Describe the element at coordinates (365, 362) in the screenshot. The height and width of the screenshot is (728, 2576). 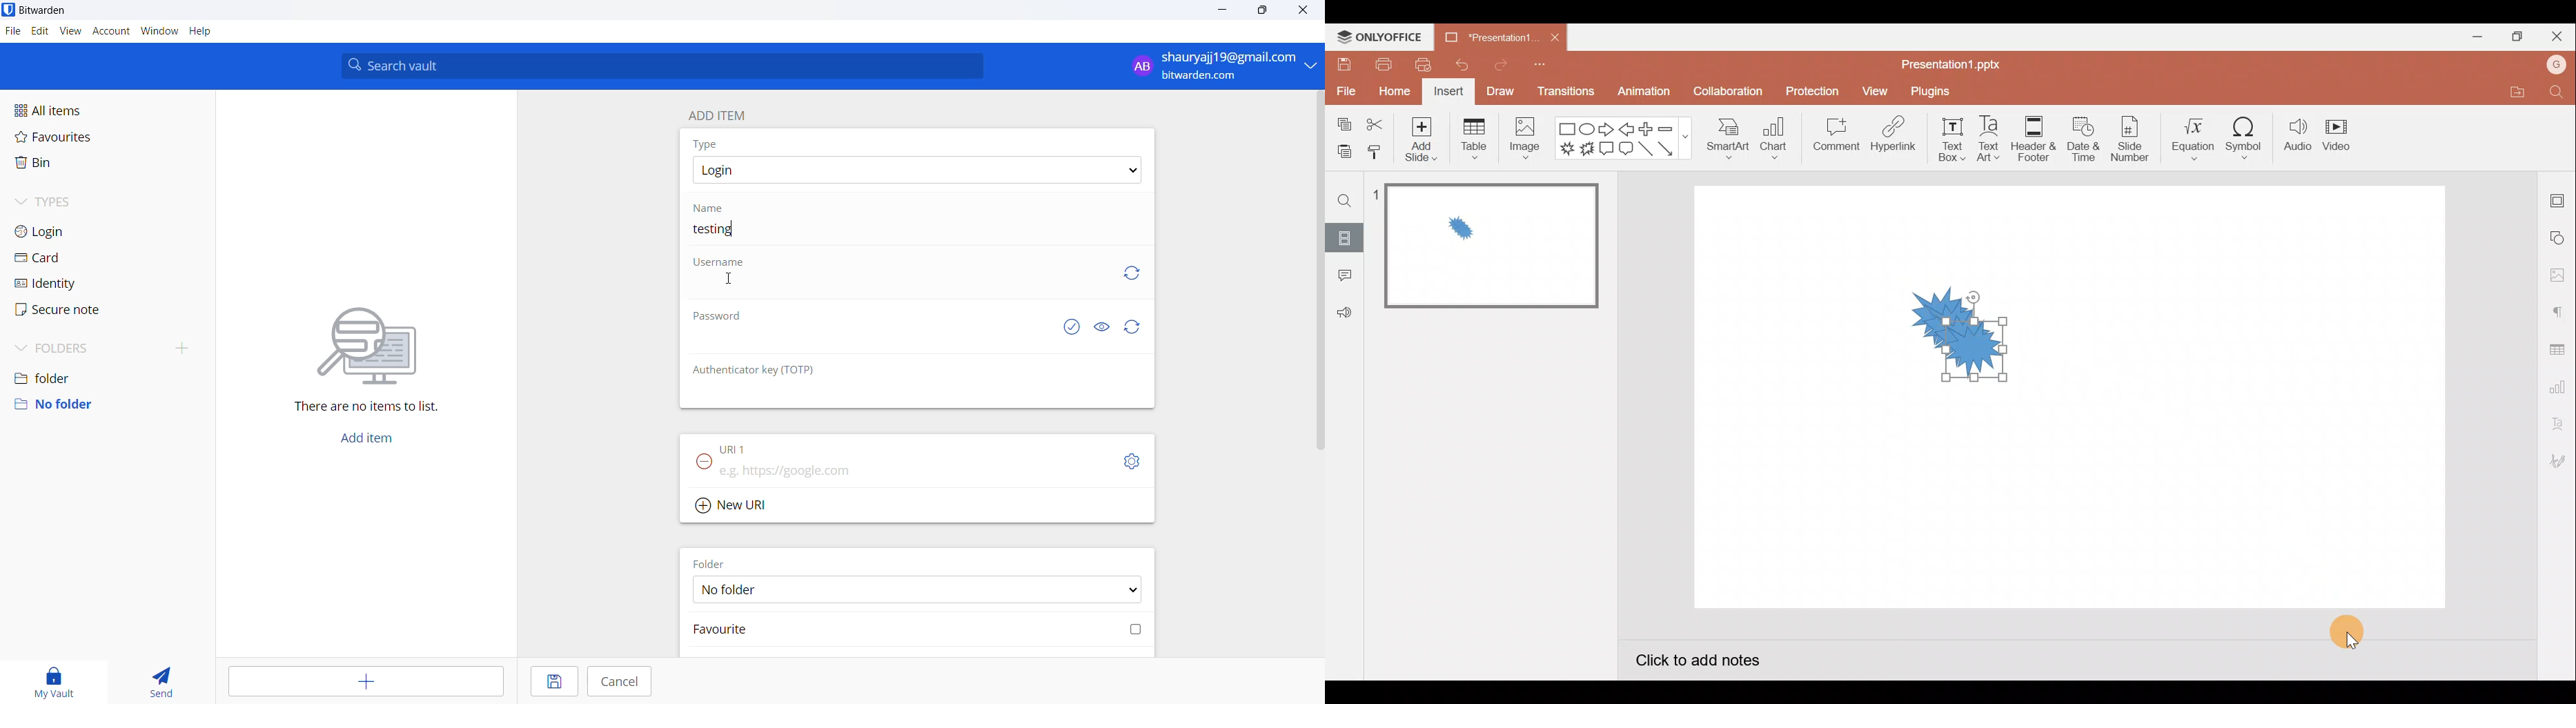
I see `There are no items to list.` at that location.